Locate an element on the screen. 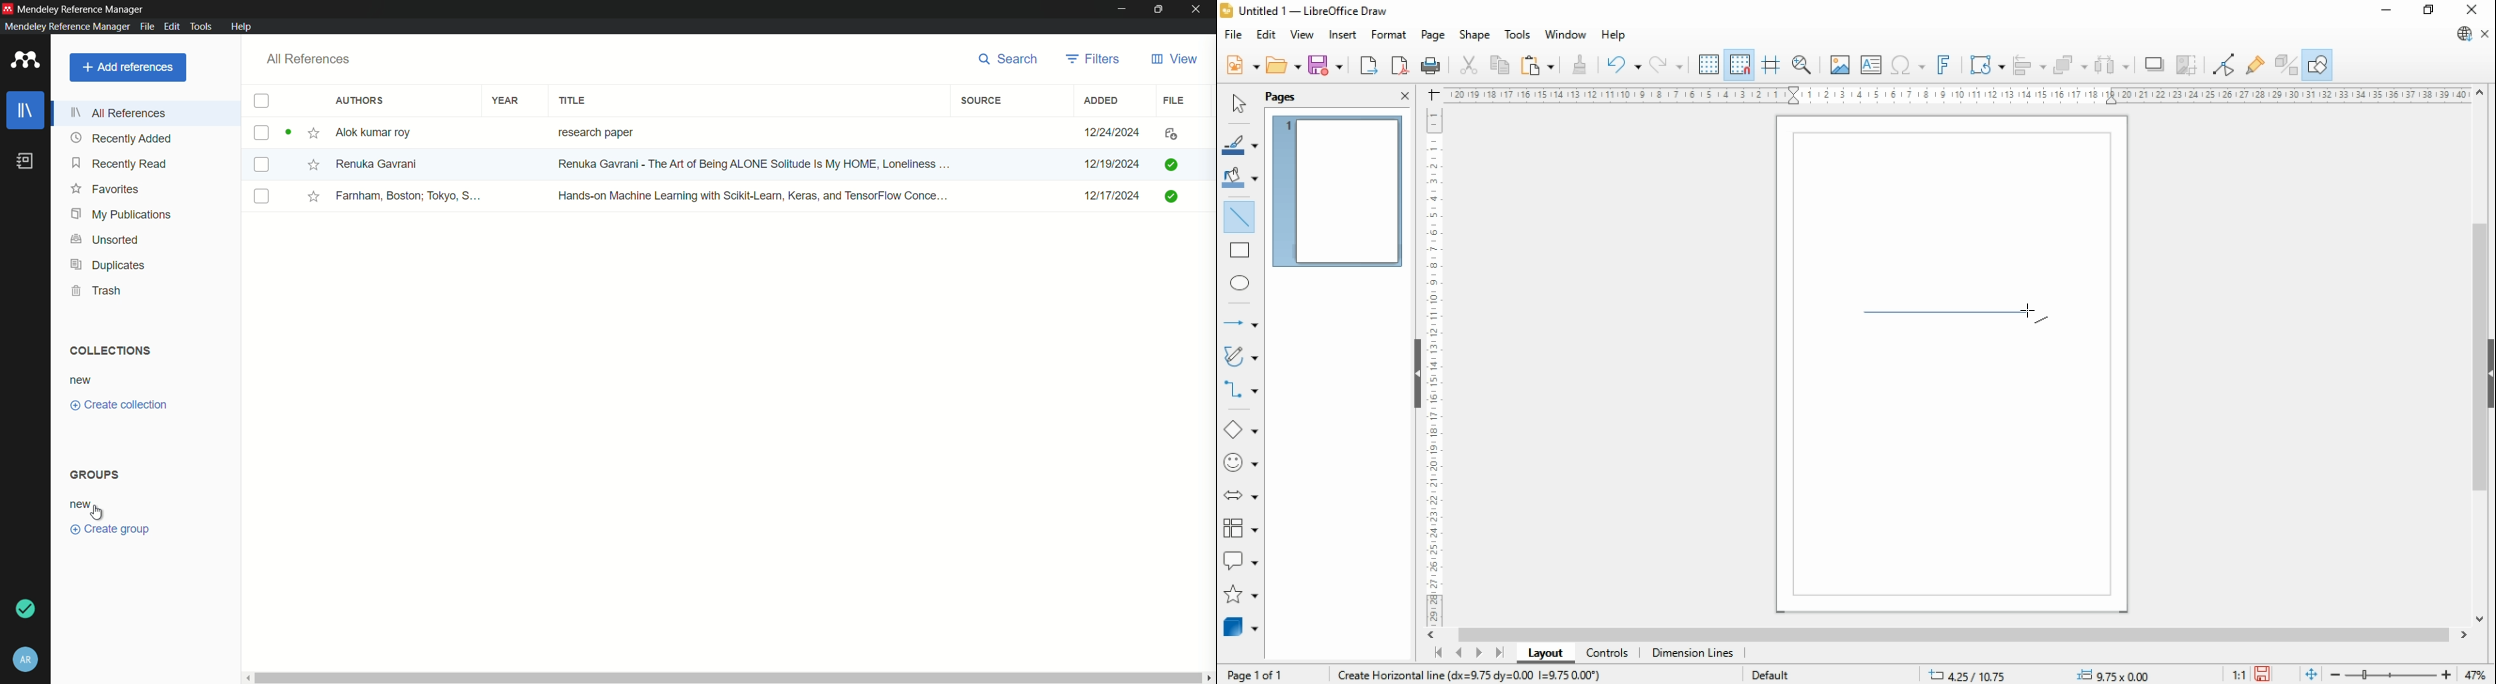 The height and width of the screenshot is (700, 2520). insert image is located at coordinates (1839, 64).